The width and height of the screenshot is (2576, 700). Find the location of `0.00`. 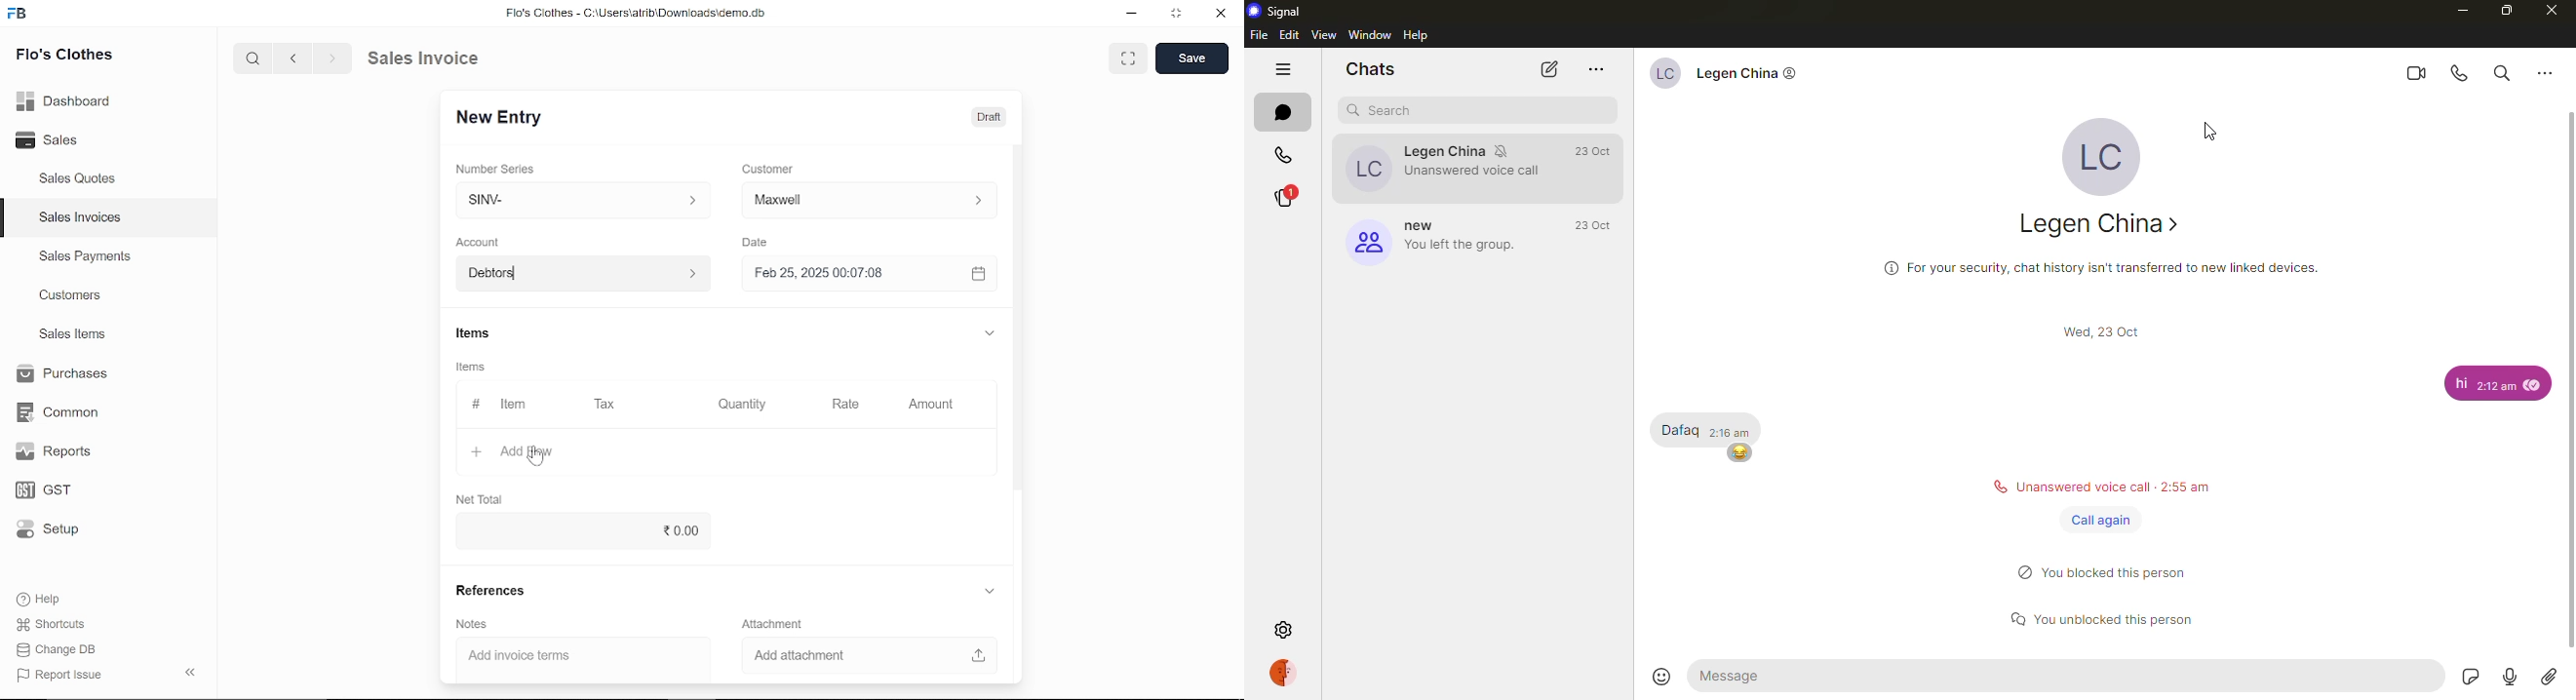

0.00 is located at coordinates (621, 532).